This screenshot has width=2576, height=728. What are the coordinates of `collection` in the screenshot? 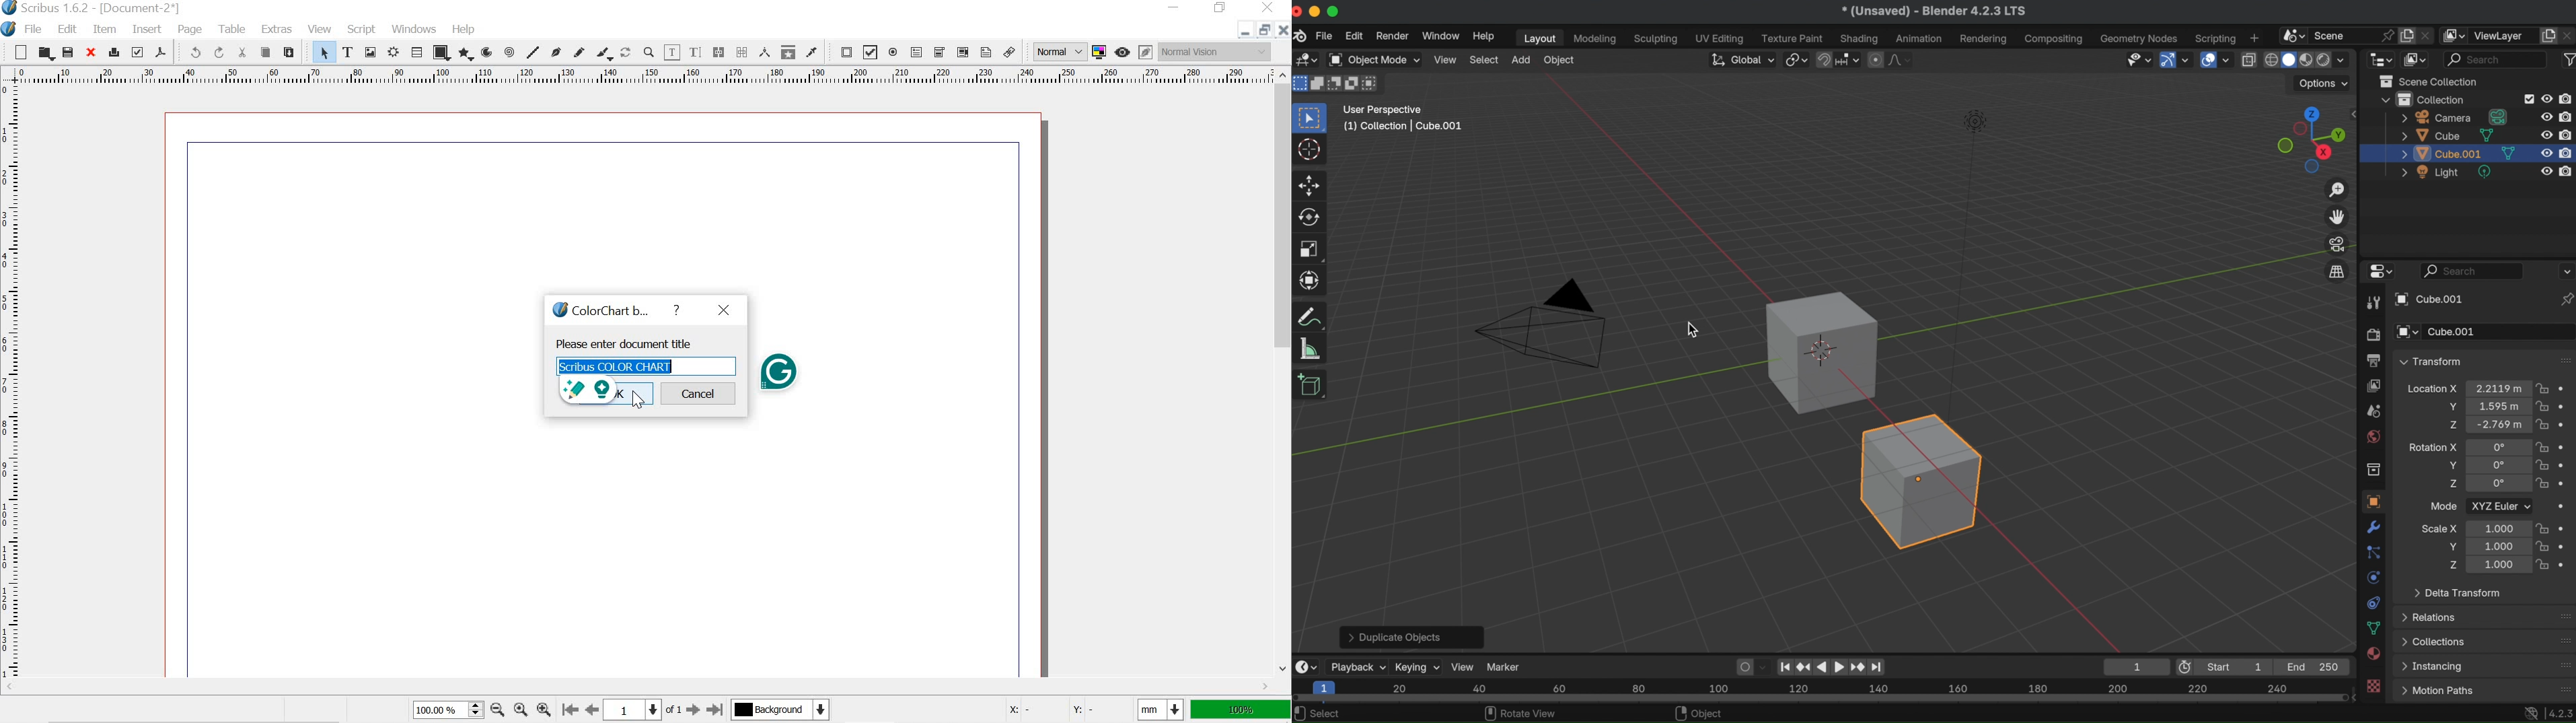 It's located at (2423, 99).